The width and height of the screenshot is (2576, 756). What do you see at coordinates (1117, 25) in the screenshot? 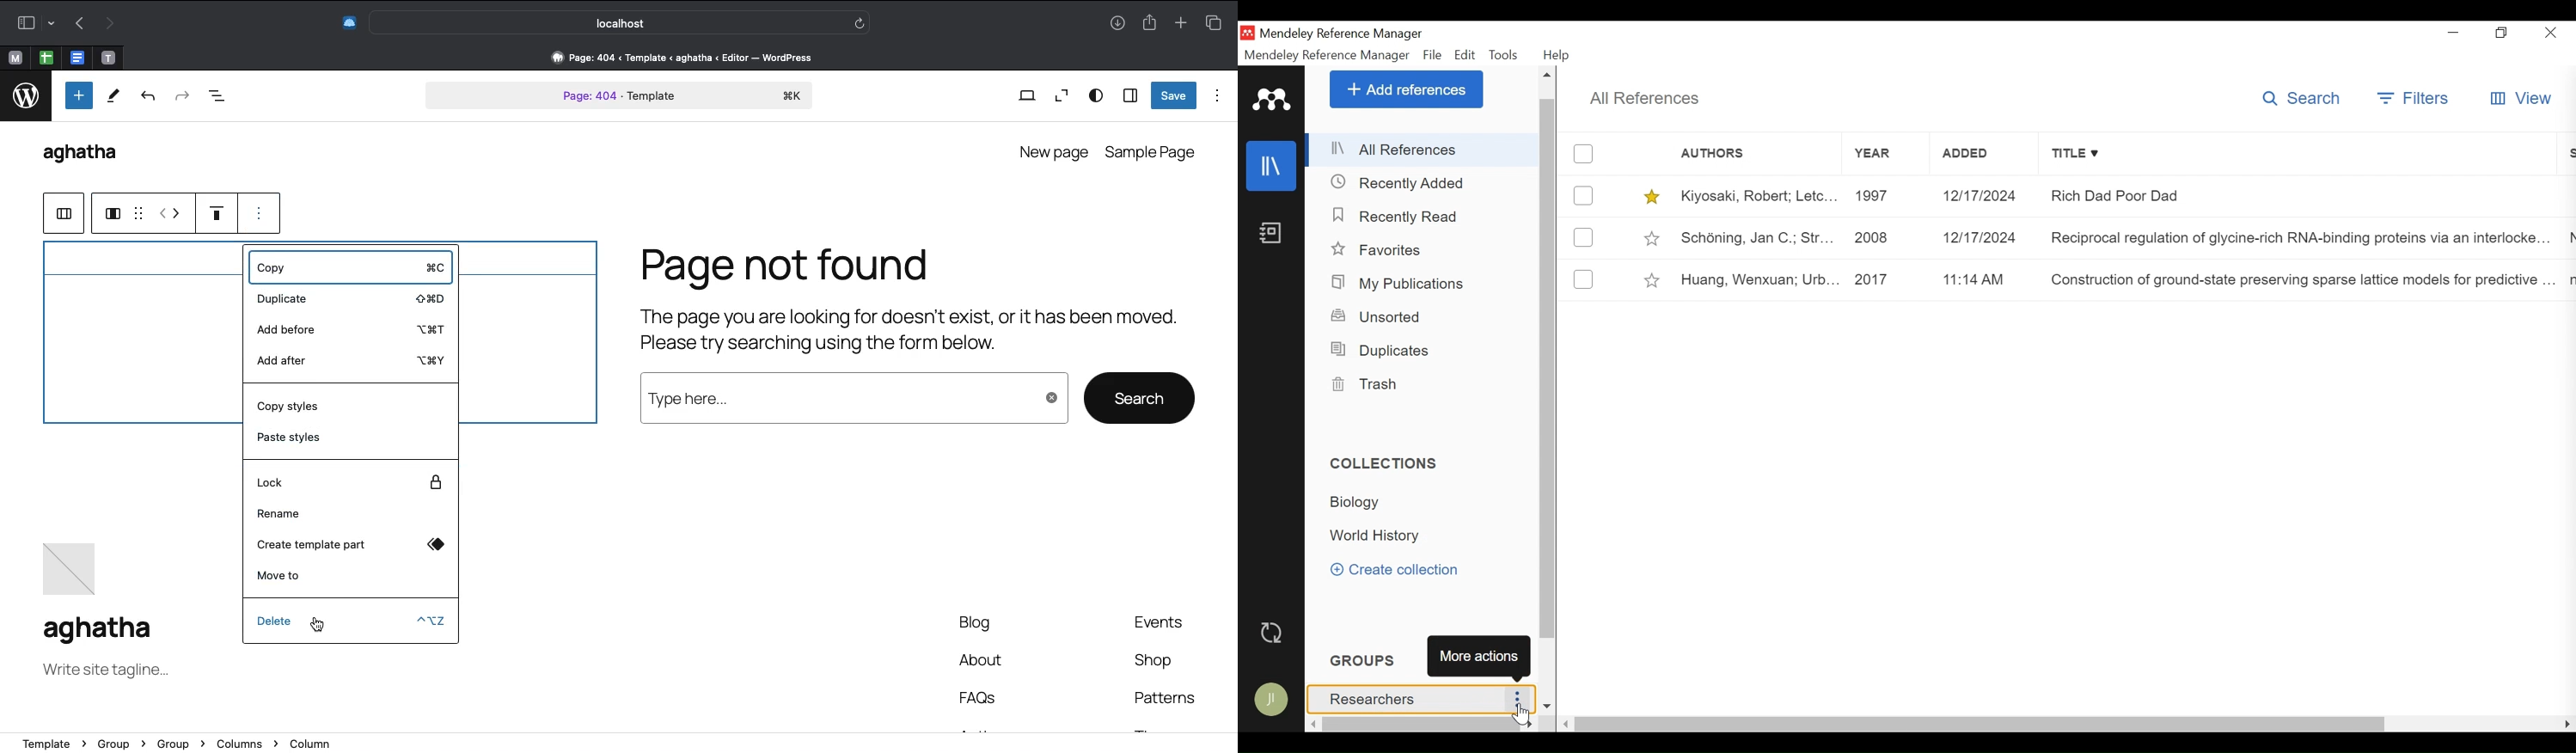
I see `Downlaods` at bounding box center [1117, 25].